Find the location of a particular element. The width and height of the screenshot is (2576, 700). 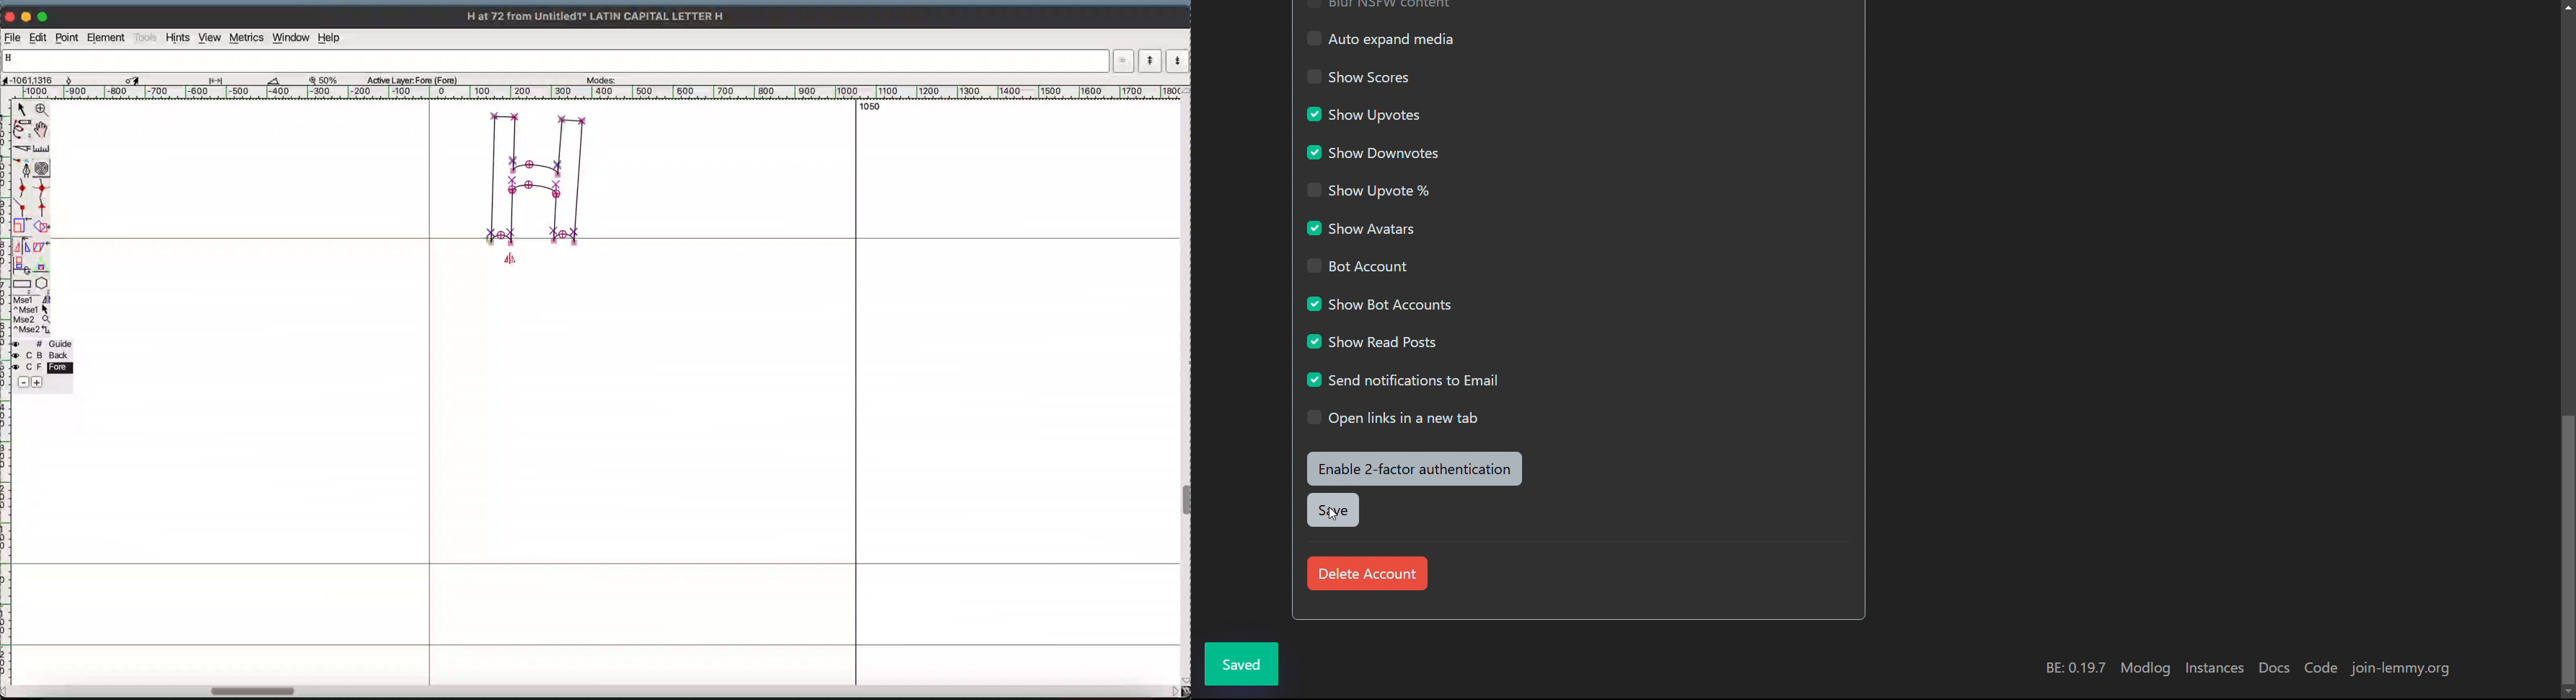

show updates is located at coordinates (1363, 113).